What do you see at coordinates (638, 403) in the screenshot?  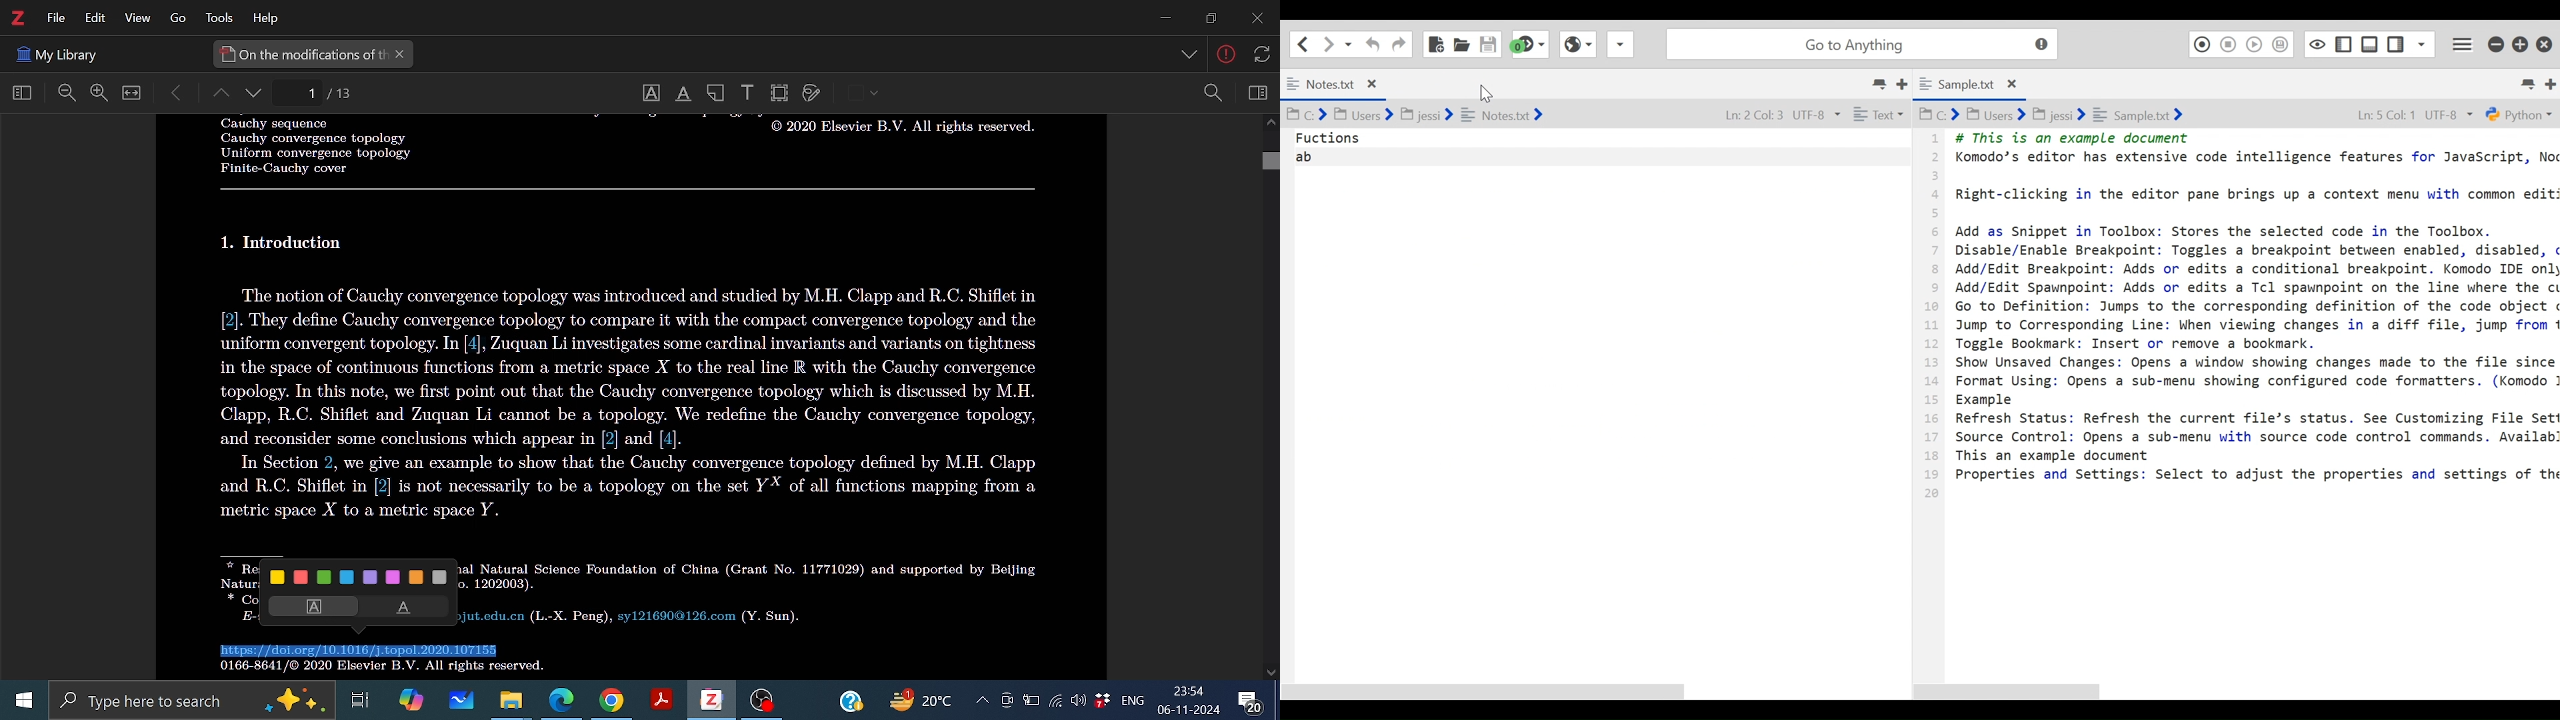 I see `` at bounding box center [638, 403].